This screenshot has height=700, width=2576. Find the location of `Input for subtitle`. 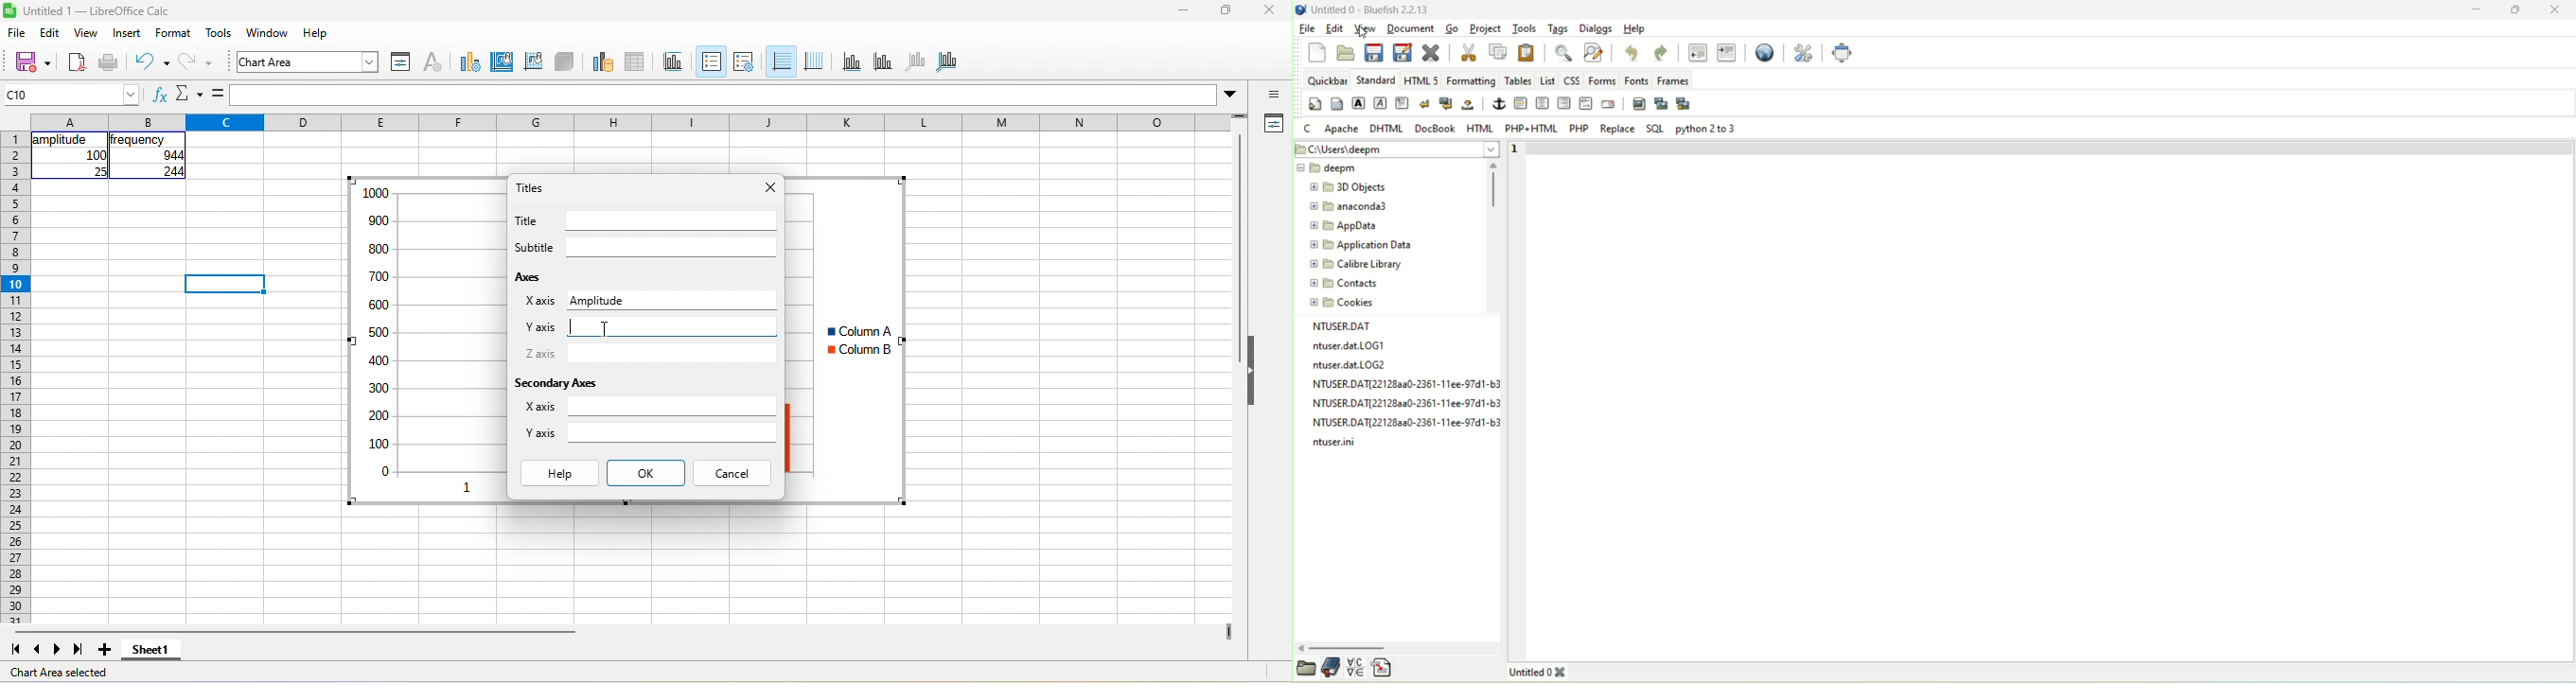

Input for subtitle is located at coordinates (672, 247).